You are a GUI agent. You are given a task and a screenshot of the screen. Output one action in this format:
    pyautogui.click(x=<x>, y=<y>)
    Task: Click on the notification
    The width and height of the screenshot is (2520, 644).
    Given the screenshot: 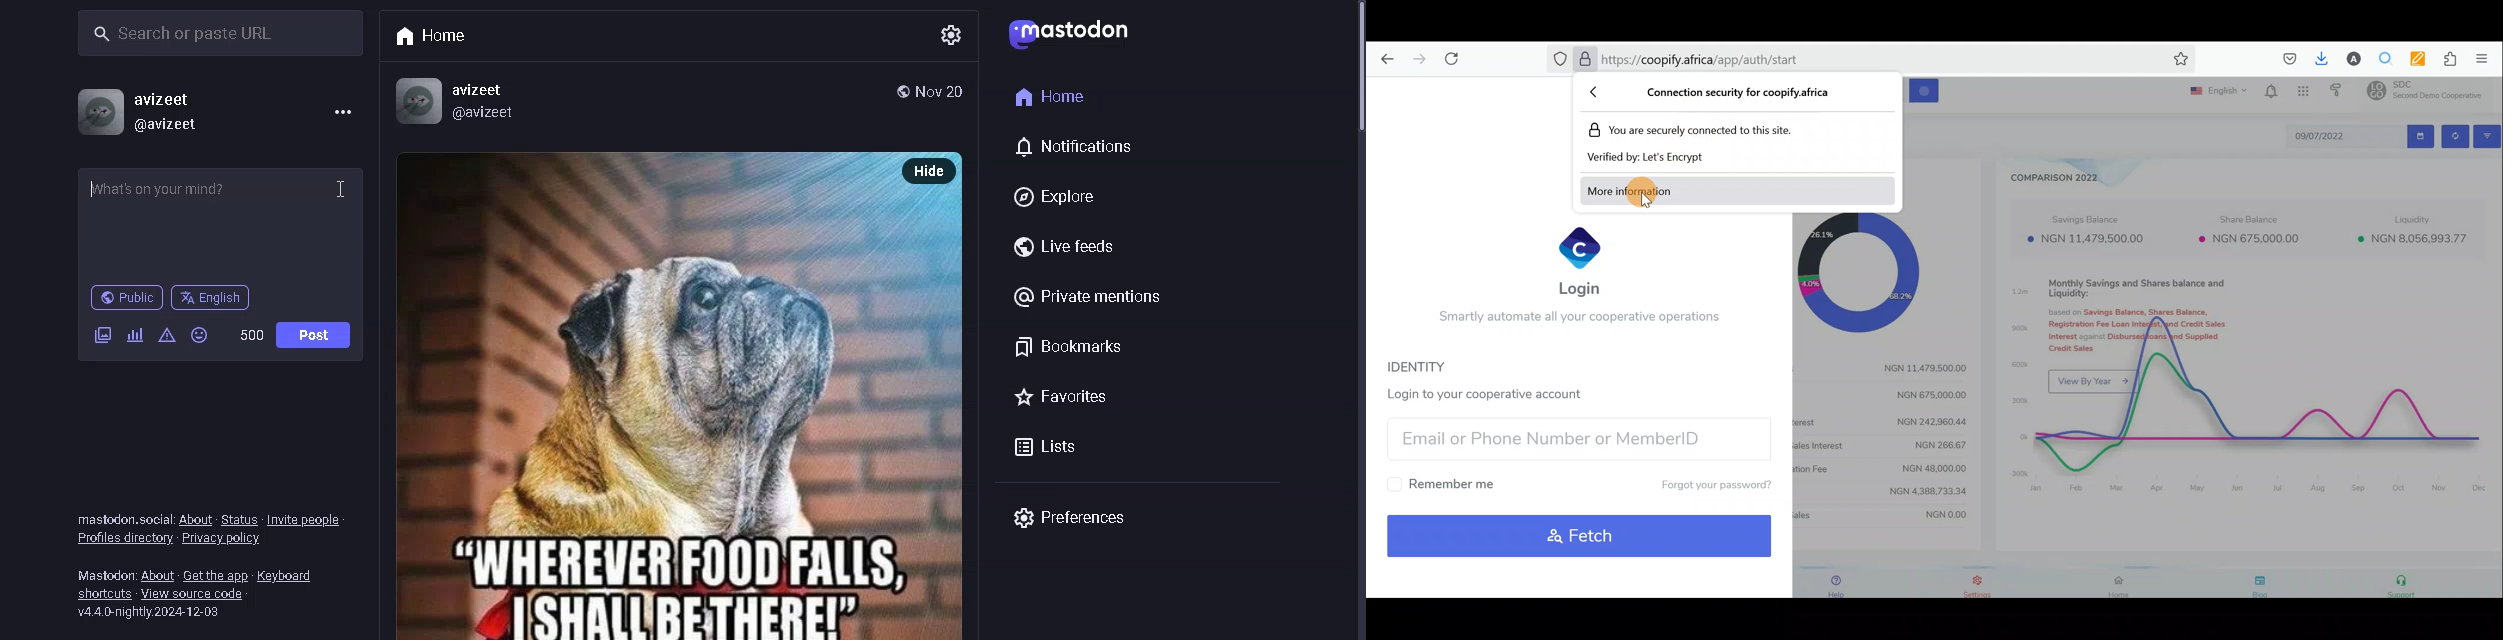 What is the action you would take?
    pyautogui.click(x=1078, y=148)
    